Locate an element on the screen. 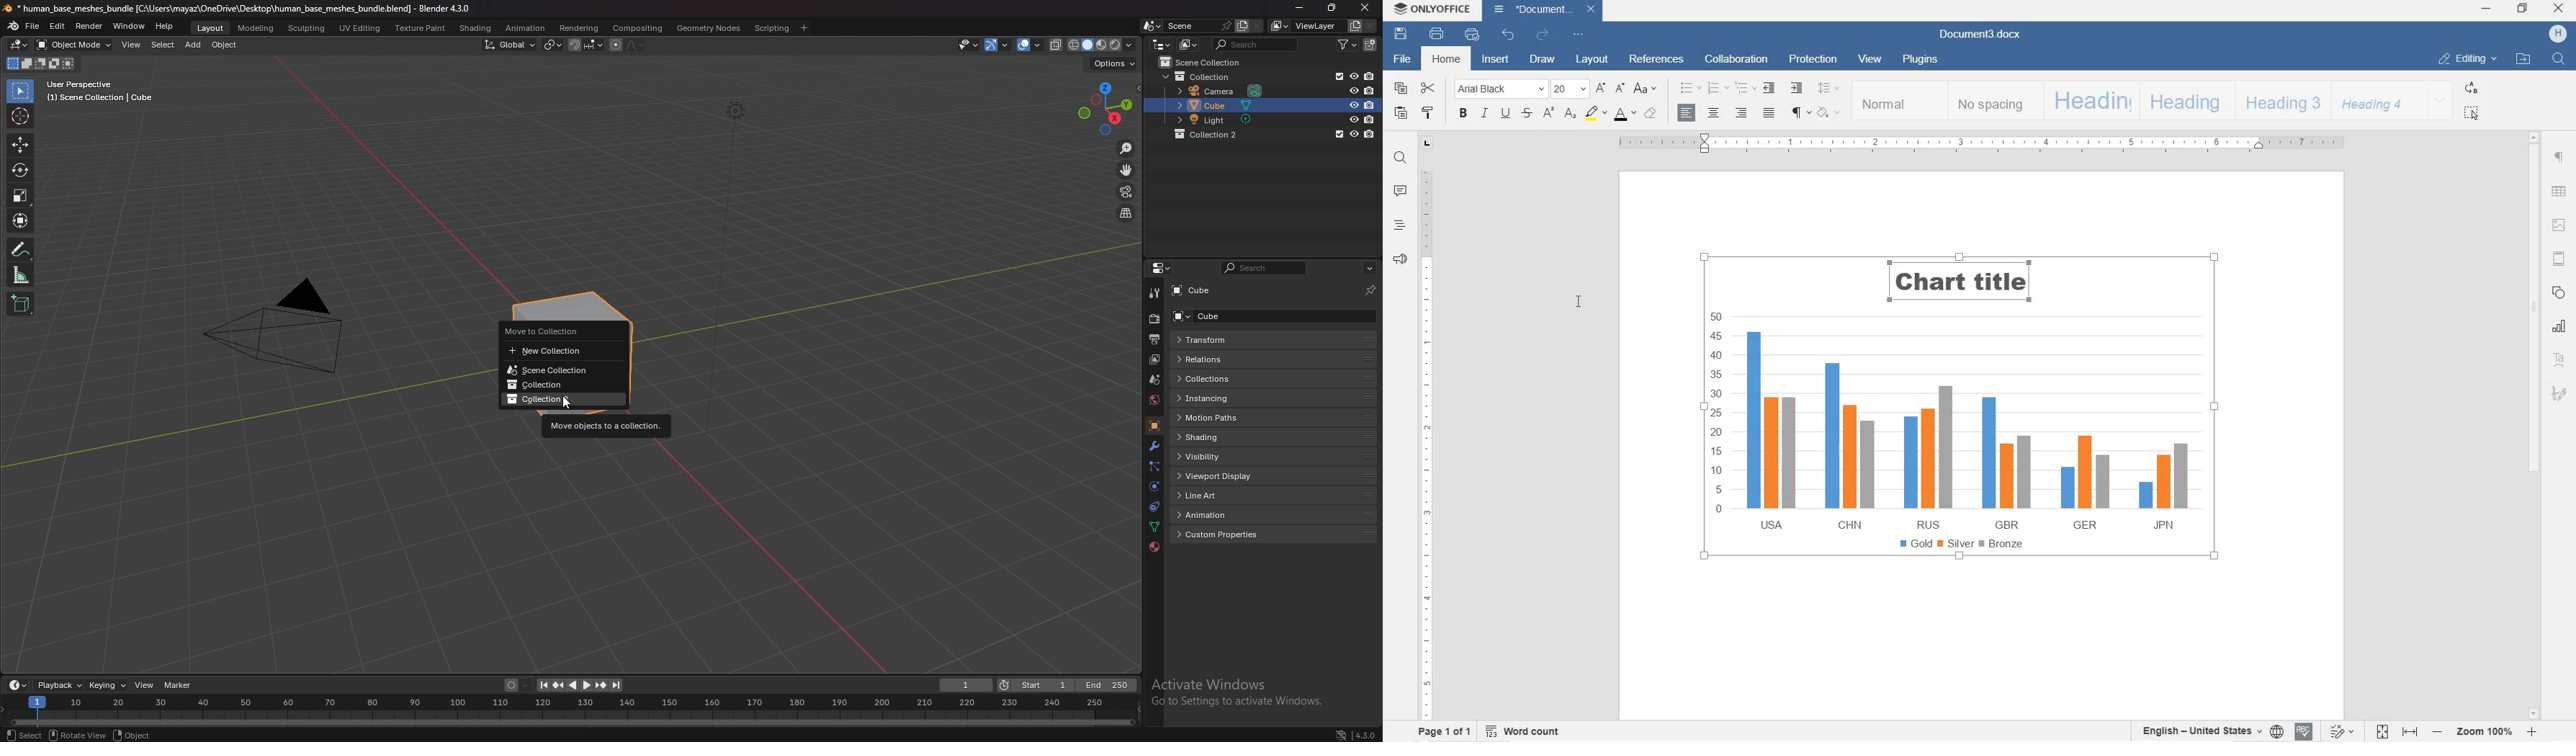  collection is located at coordinates (559, 385).